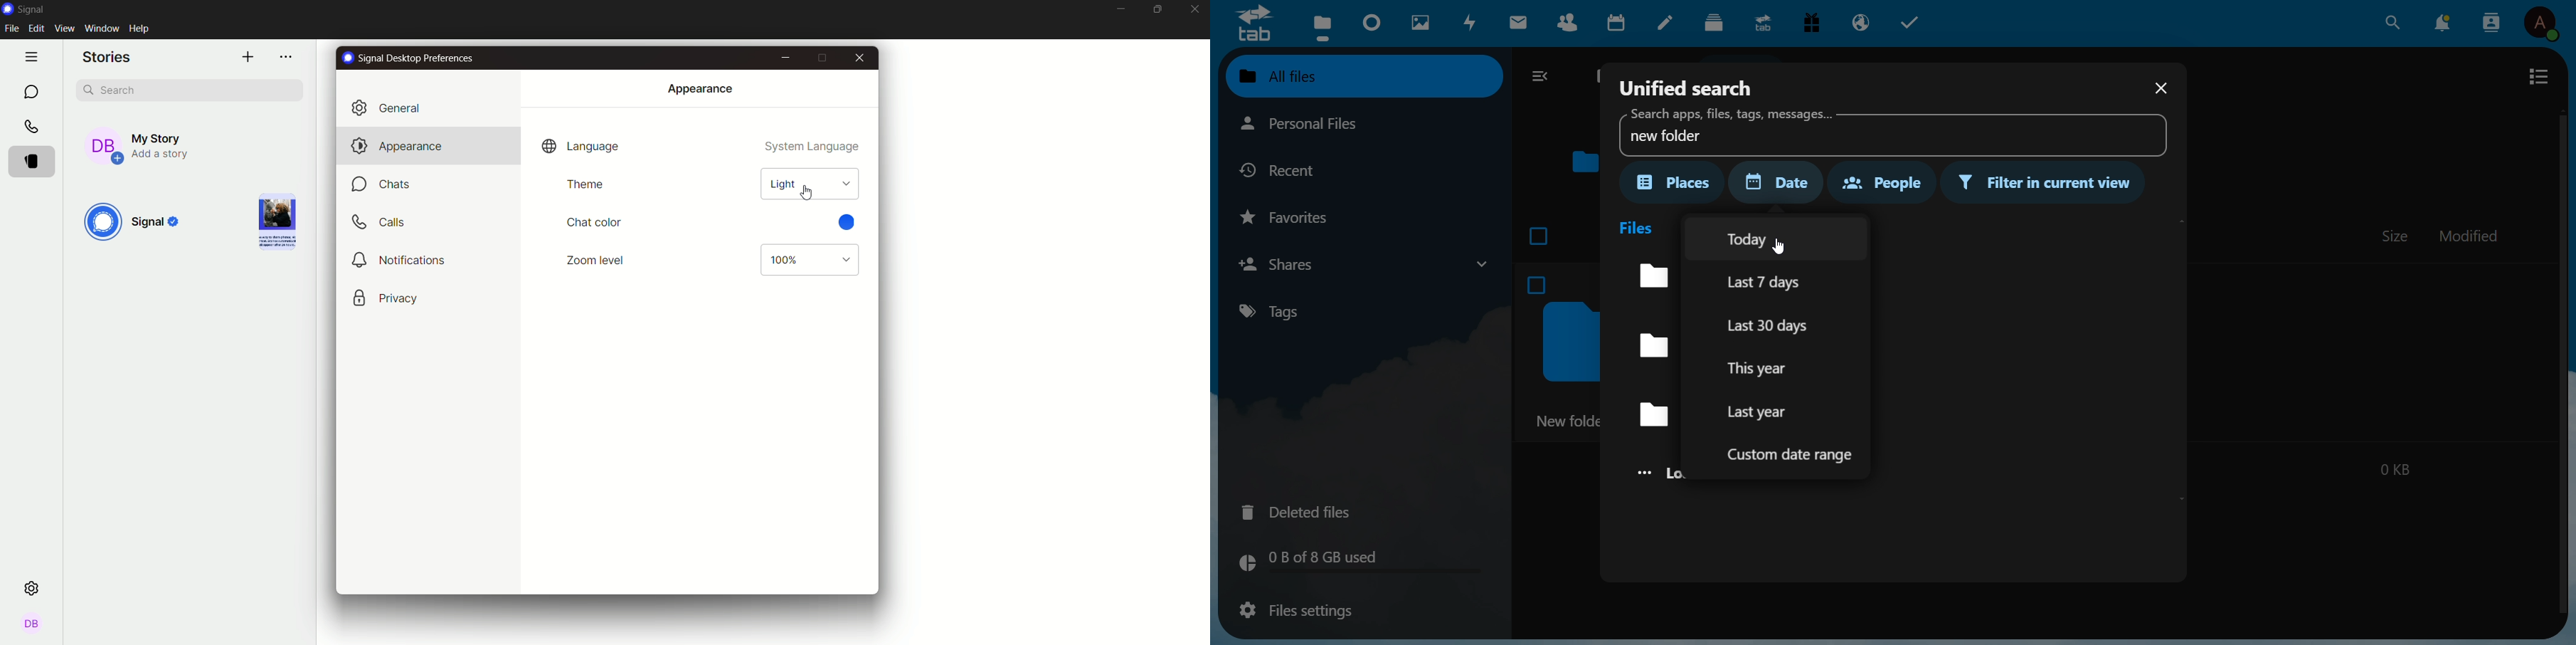 The height and width of the screenshot is (672, 2576). Describe the element at coordinates (136, 224) in the screenshot. I see `signal logo` at that location.